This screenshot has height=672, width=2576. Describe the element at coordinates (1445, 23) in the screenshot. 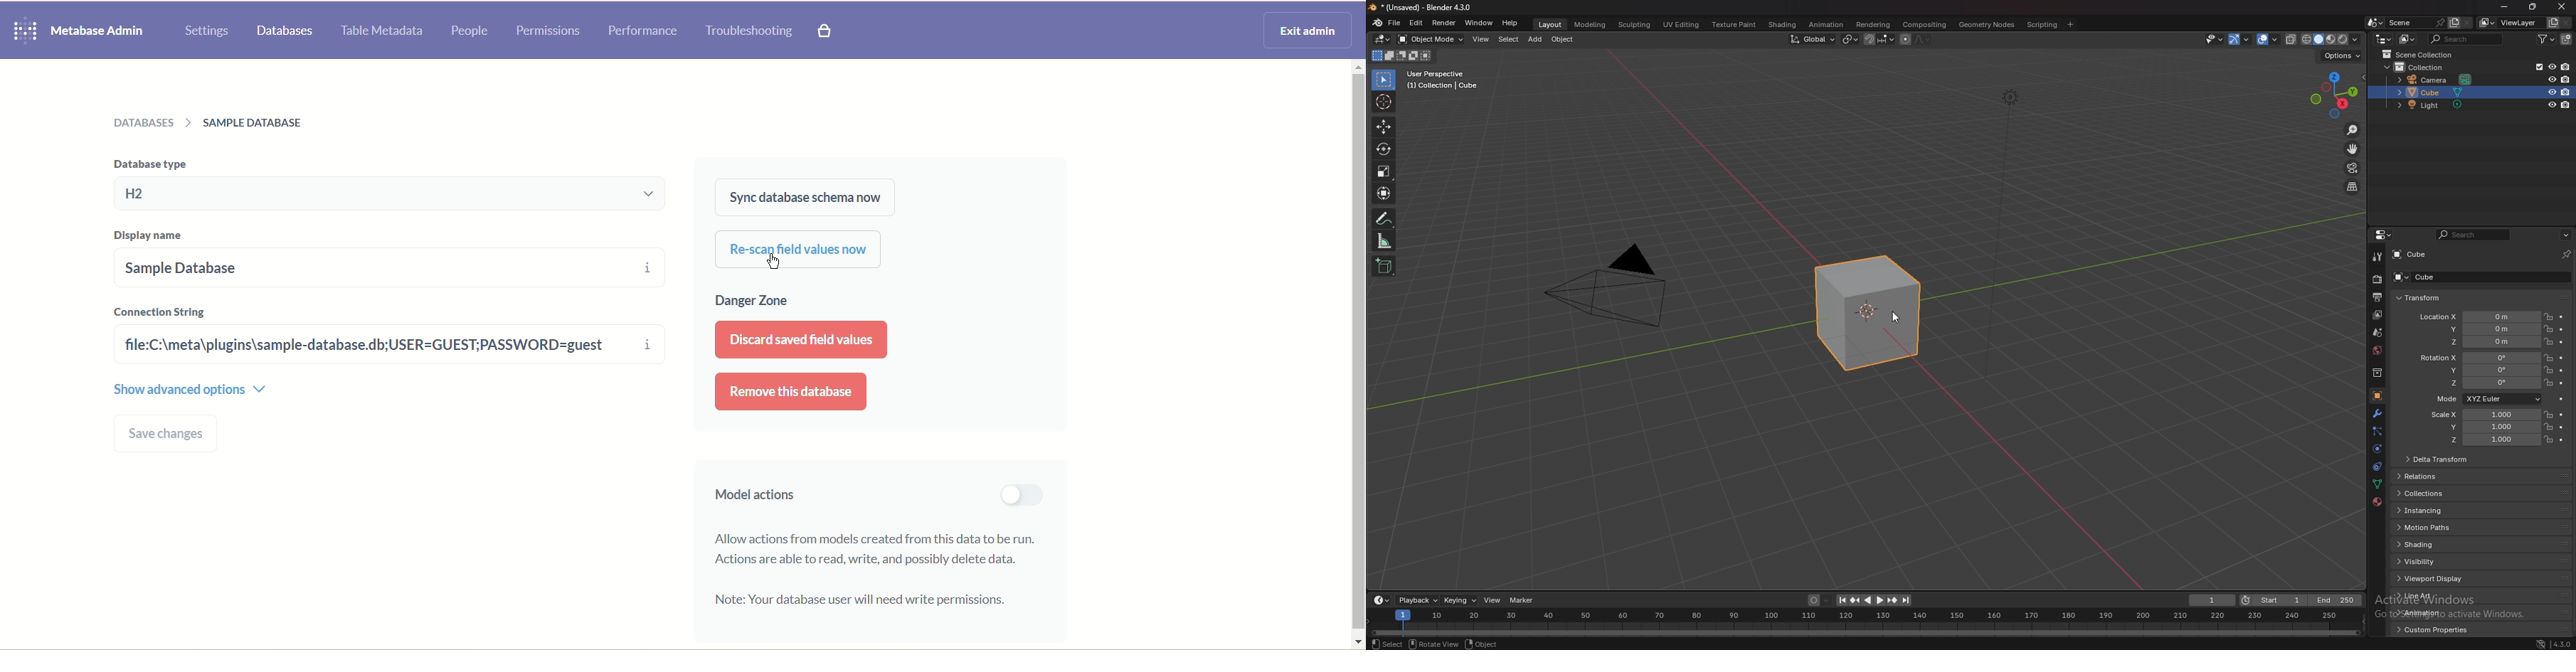

I see `render` at that location.